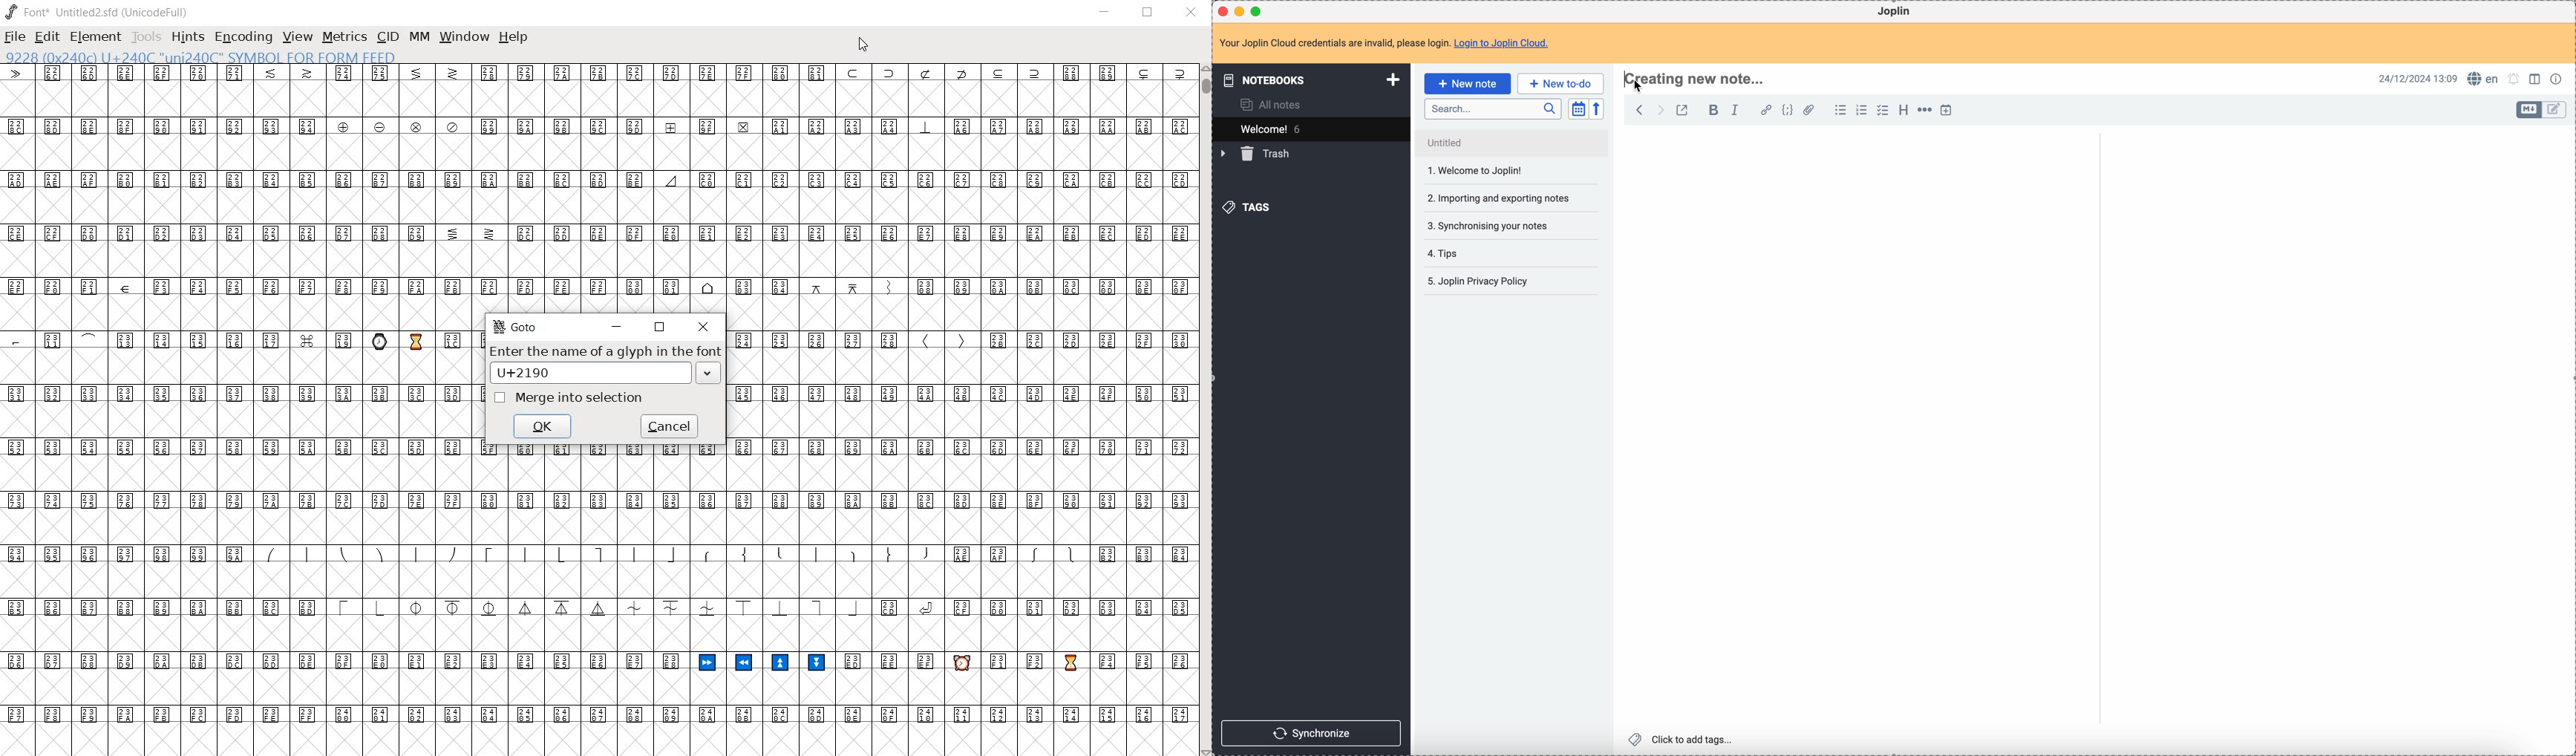 The width and height of the screenshot is (2576, 756). What do you see at coordinates (1863, 110) in the screenshot?
I see `numbered list` at bounding box center [1863, 110].